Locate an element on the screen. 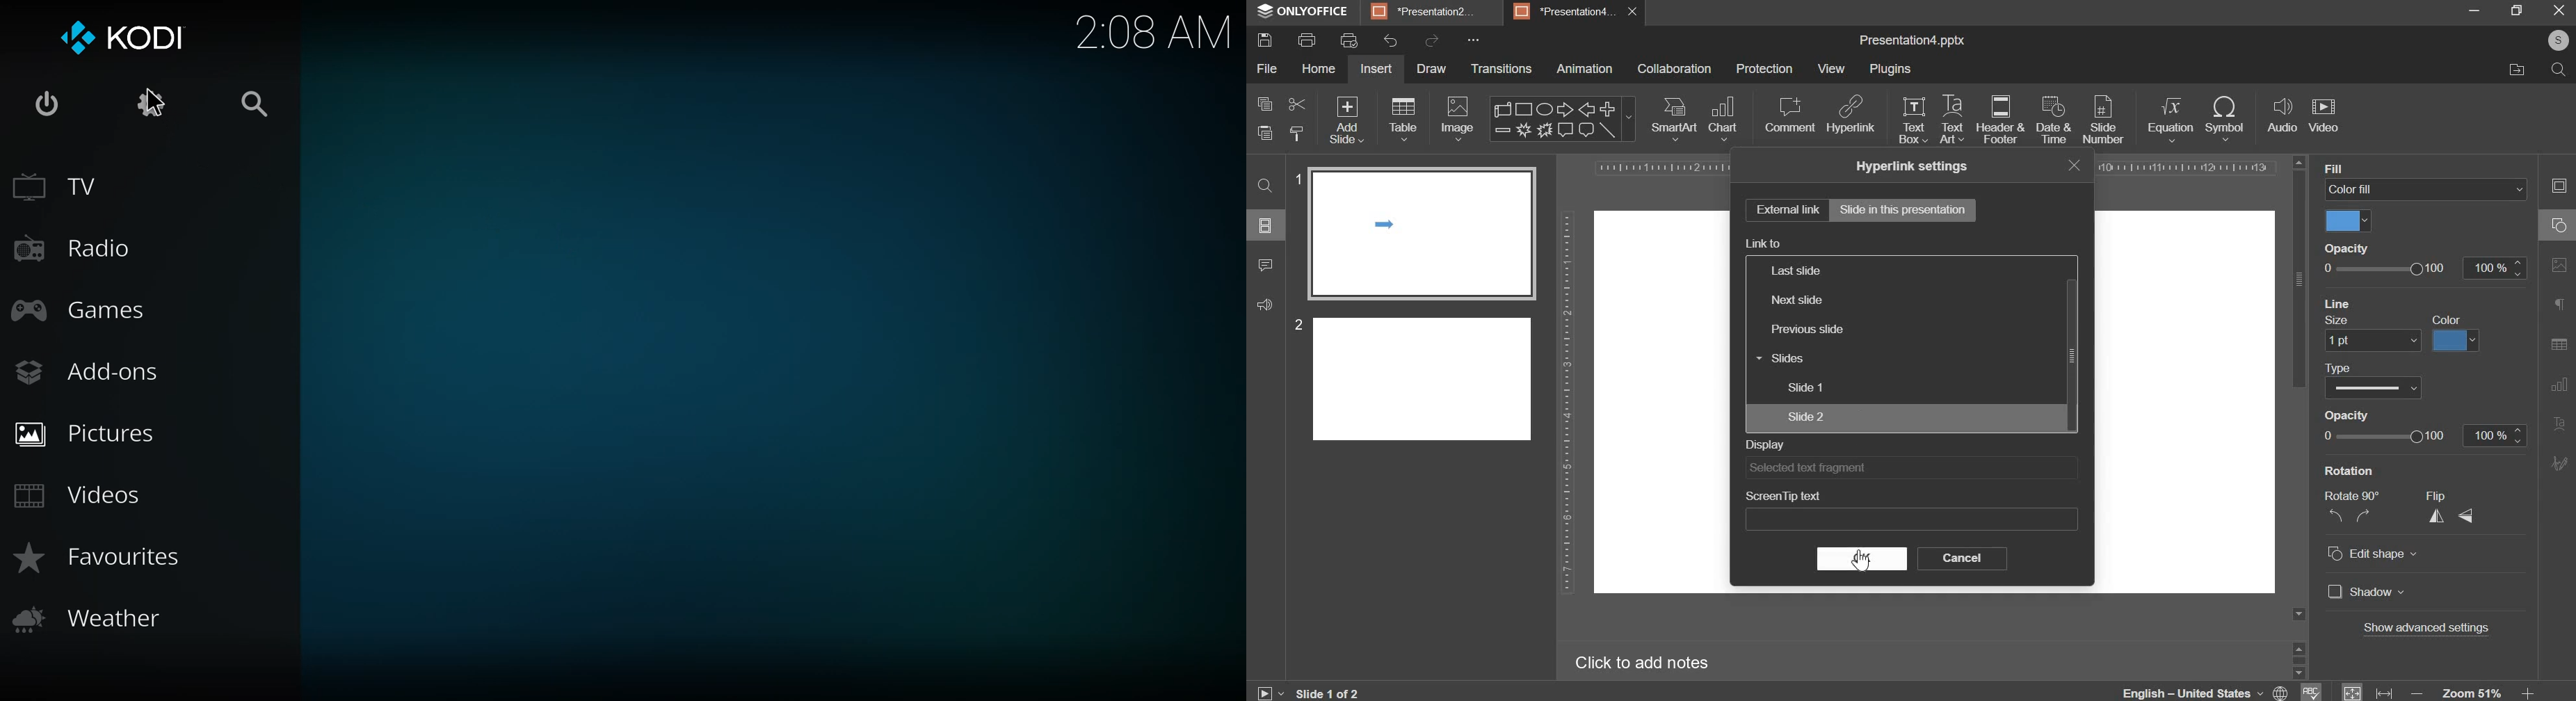 This screenshot has width=2576, height=728. external link is located at coordinates (1785, 209).